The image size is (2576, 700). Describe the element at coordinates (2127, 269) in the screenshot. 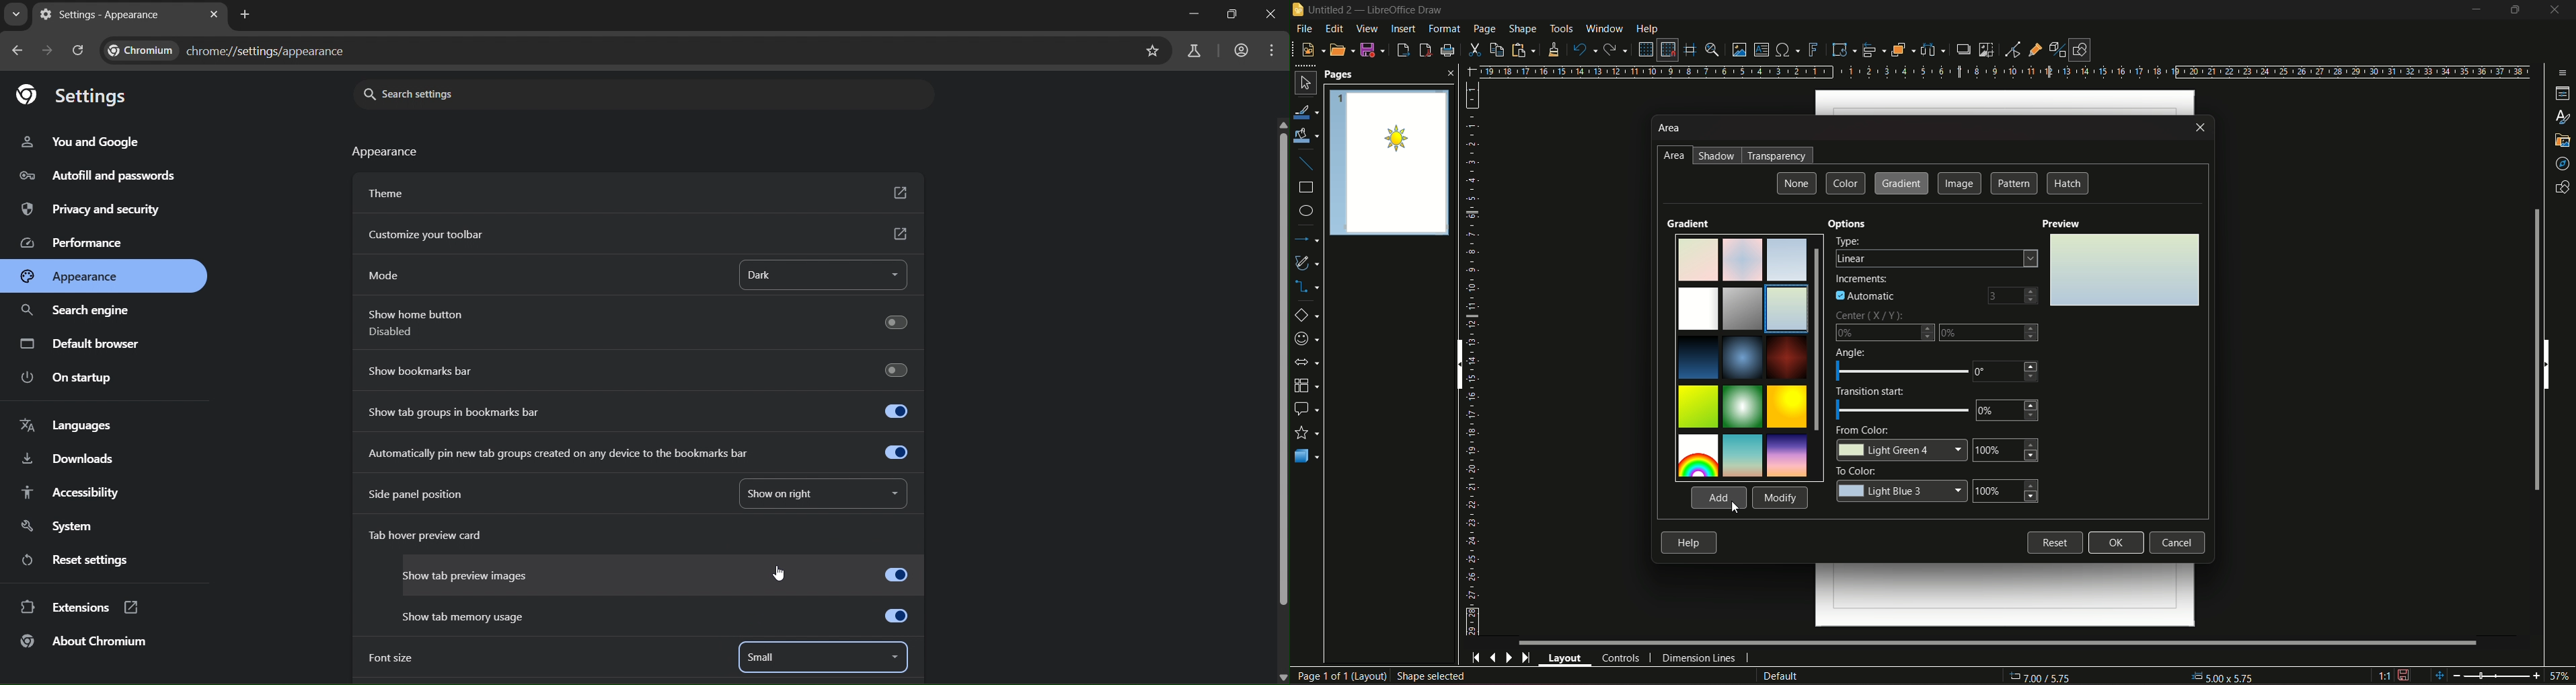

I see `Preview` at that location.